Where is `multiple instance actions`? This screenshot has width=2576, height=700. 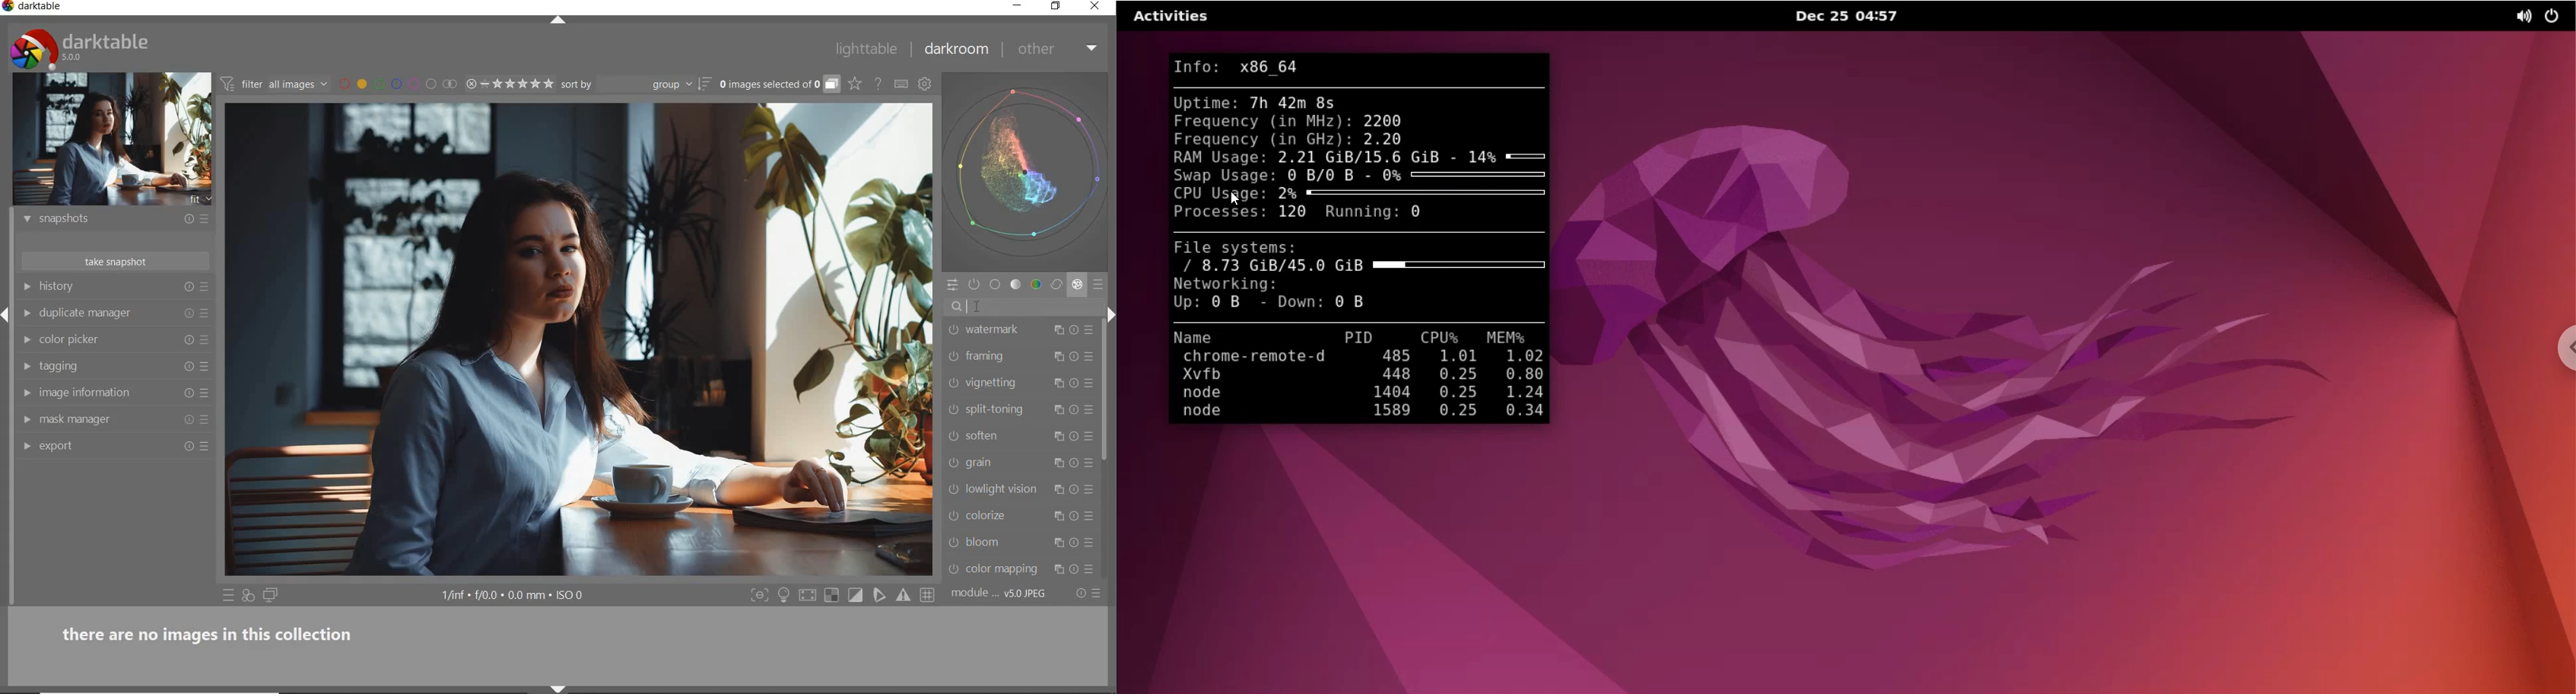 multiple instance actions is located at coordinates (1061, 434).